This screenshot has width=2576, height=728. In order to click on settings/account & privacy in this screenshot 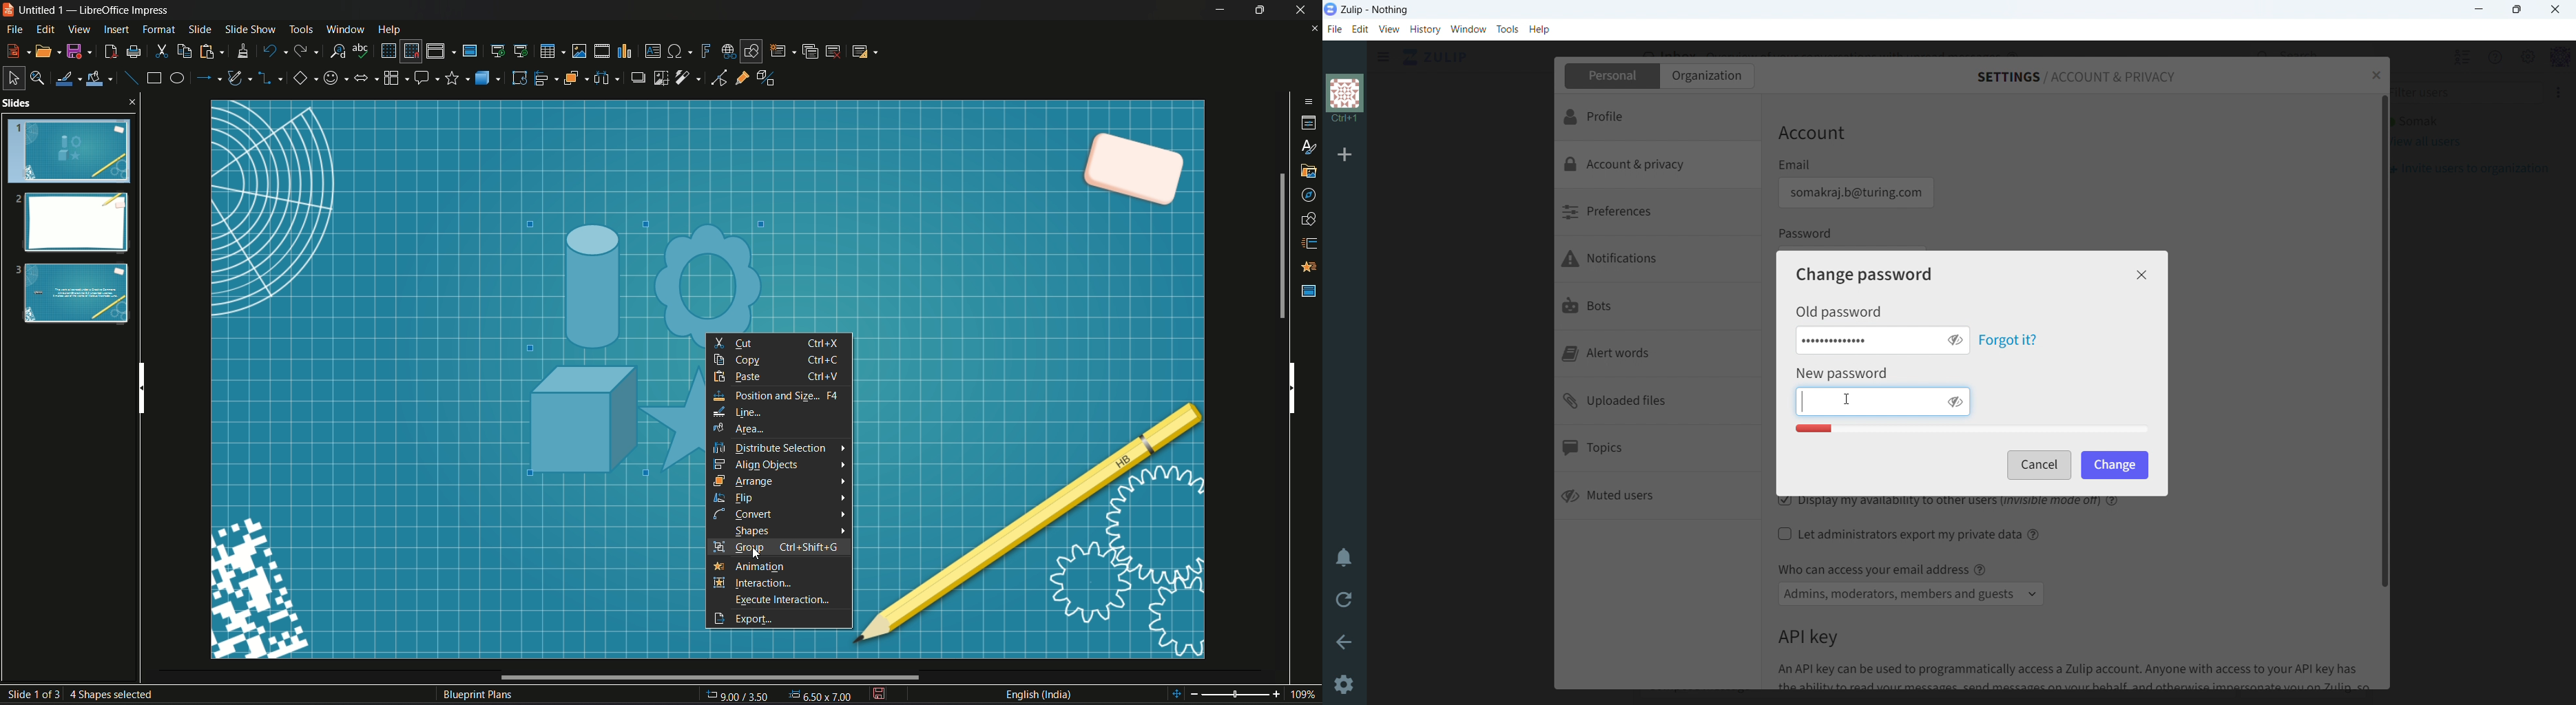, I will do `click(2077, 78)`.